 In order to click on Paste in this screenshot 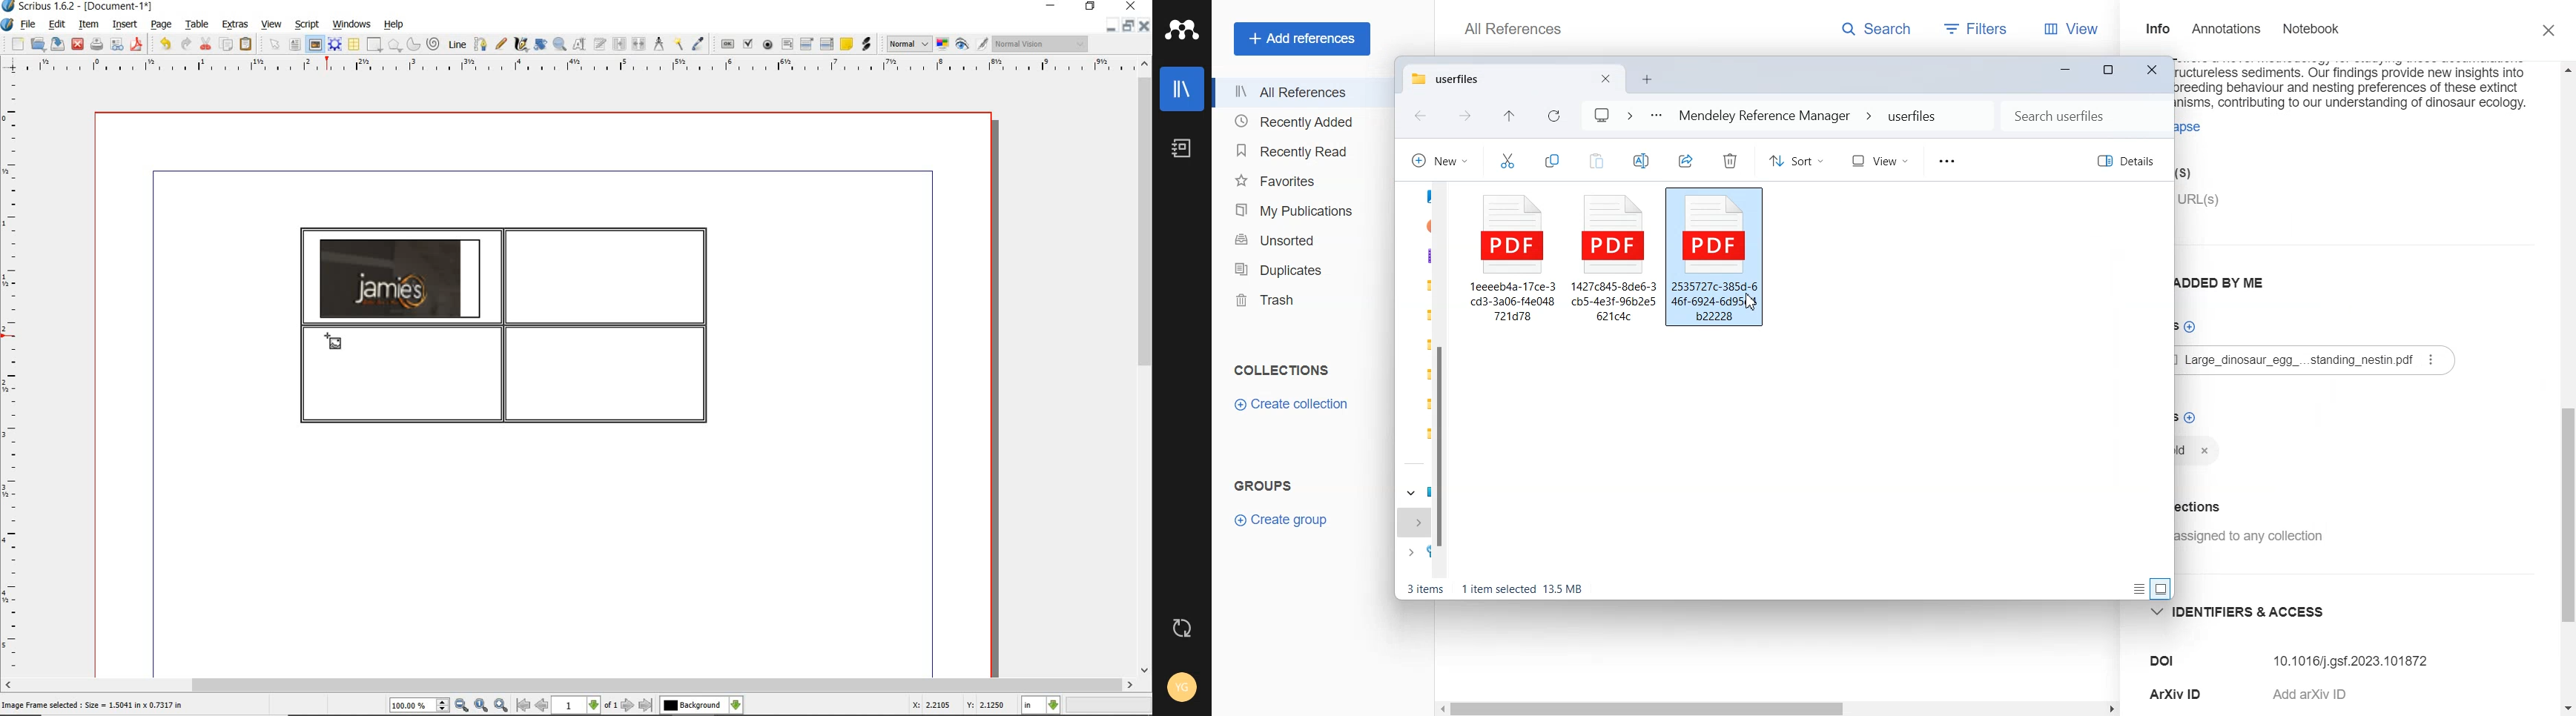, I will do `click(1596, 160)`.